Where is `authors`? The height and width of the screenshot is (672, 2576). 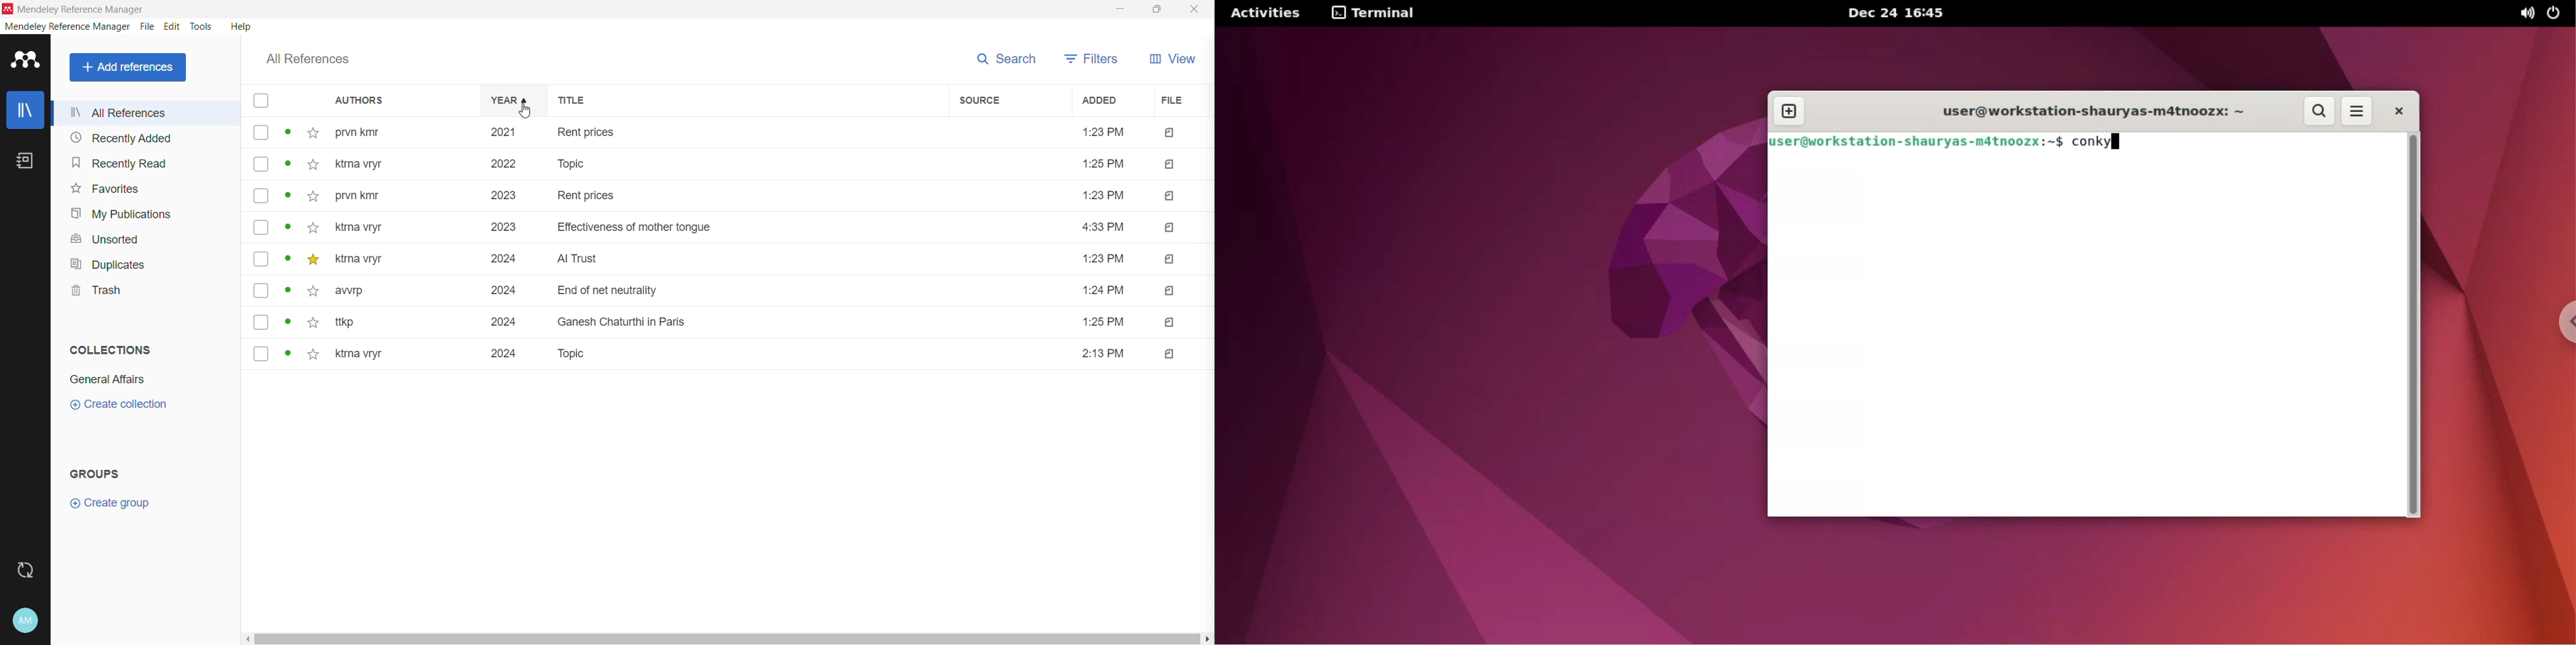 authors is located at coordinates (360, 99).